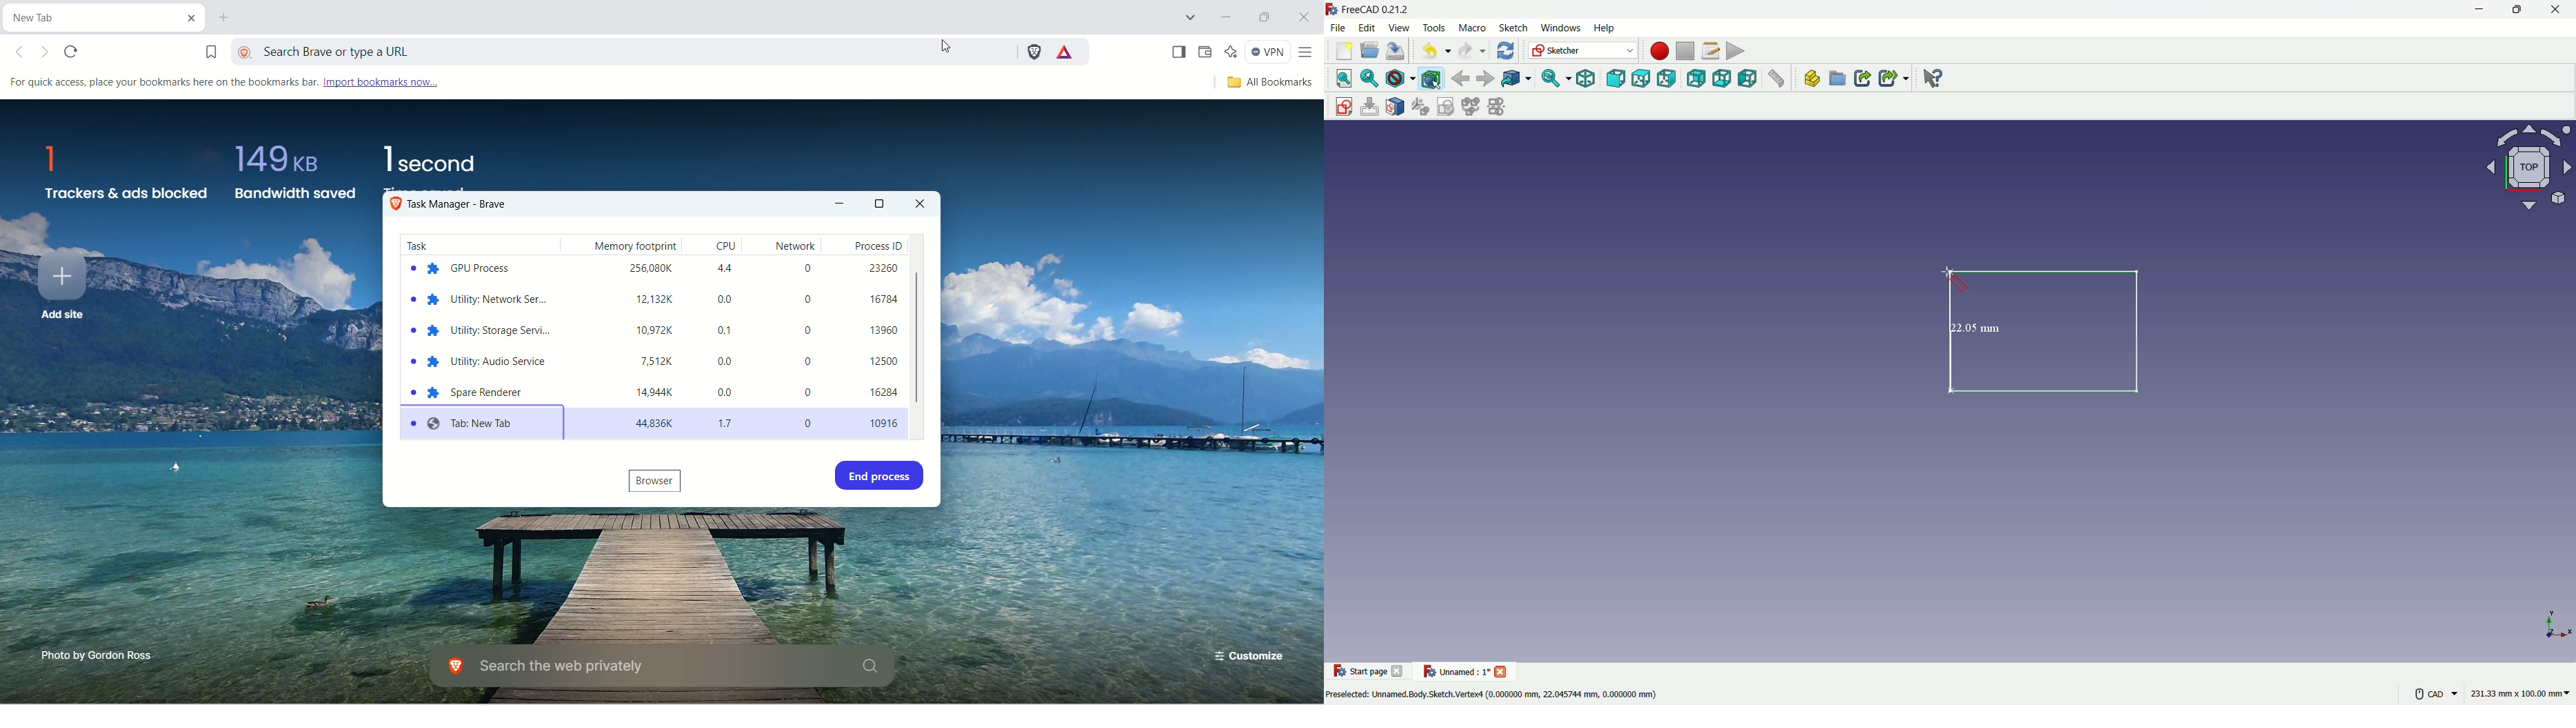 This screenshot has height=728, width=2576. Describe the element at coordinates (1472, 107) in the screenshot. I see `merge sketches` at that location.